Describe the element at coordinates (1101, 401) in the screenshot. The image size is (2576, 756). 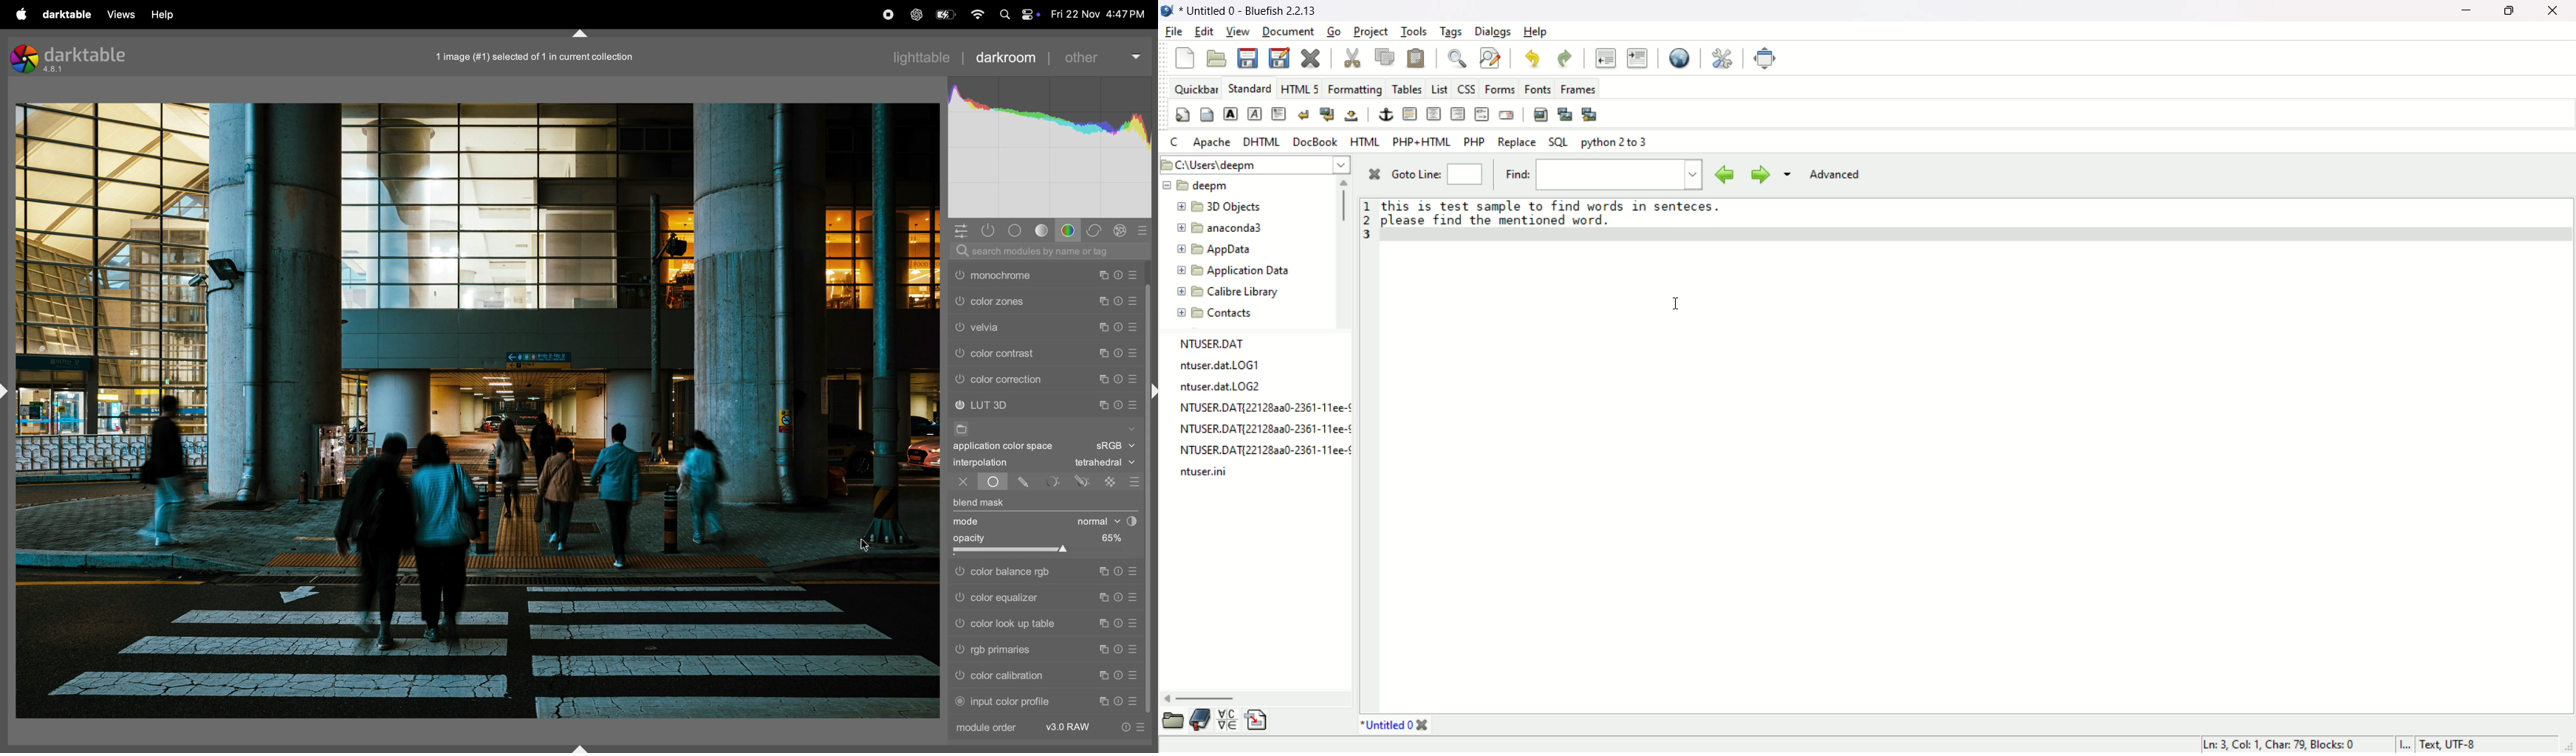
I see `multiple intance actions` at that location.